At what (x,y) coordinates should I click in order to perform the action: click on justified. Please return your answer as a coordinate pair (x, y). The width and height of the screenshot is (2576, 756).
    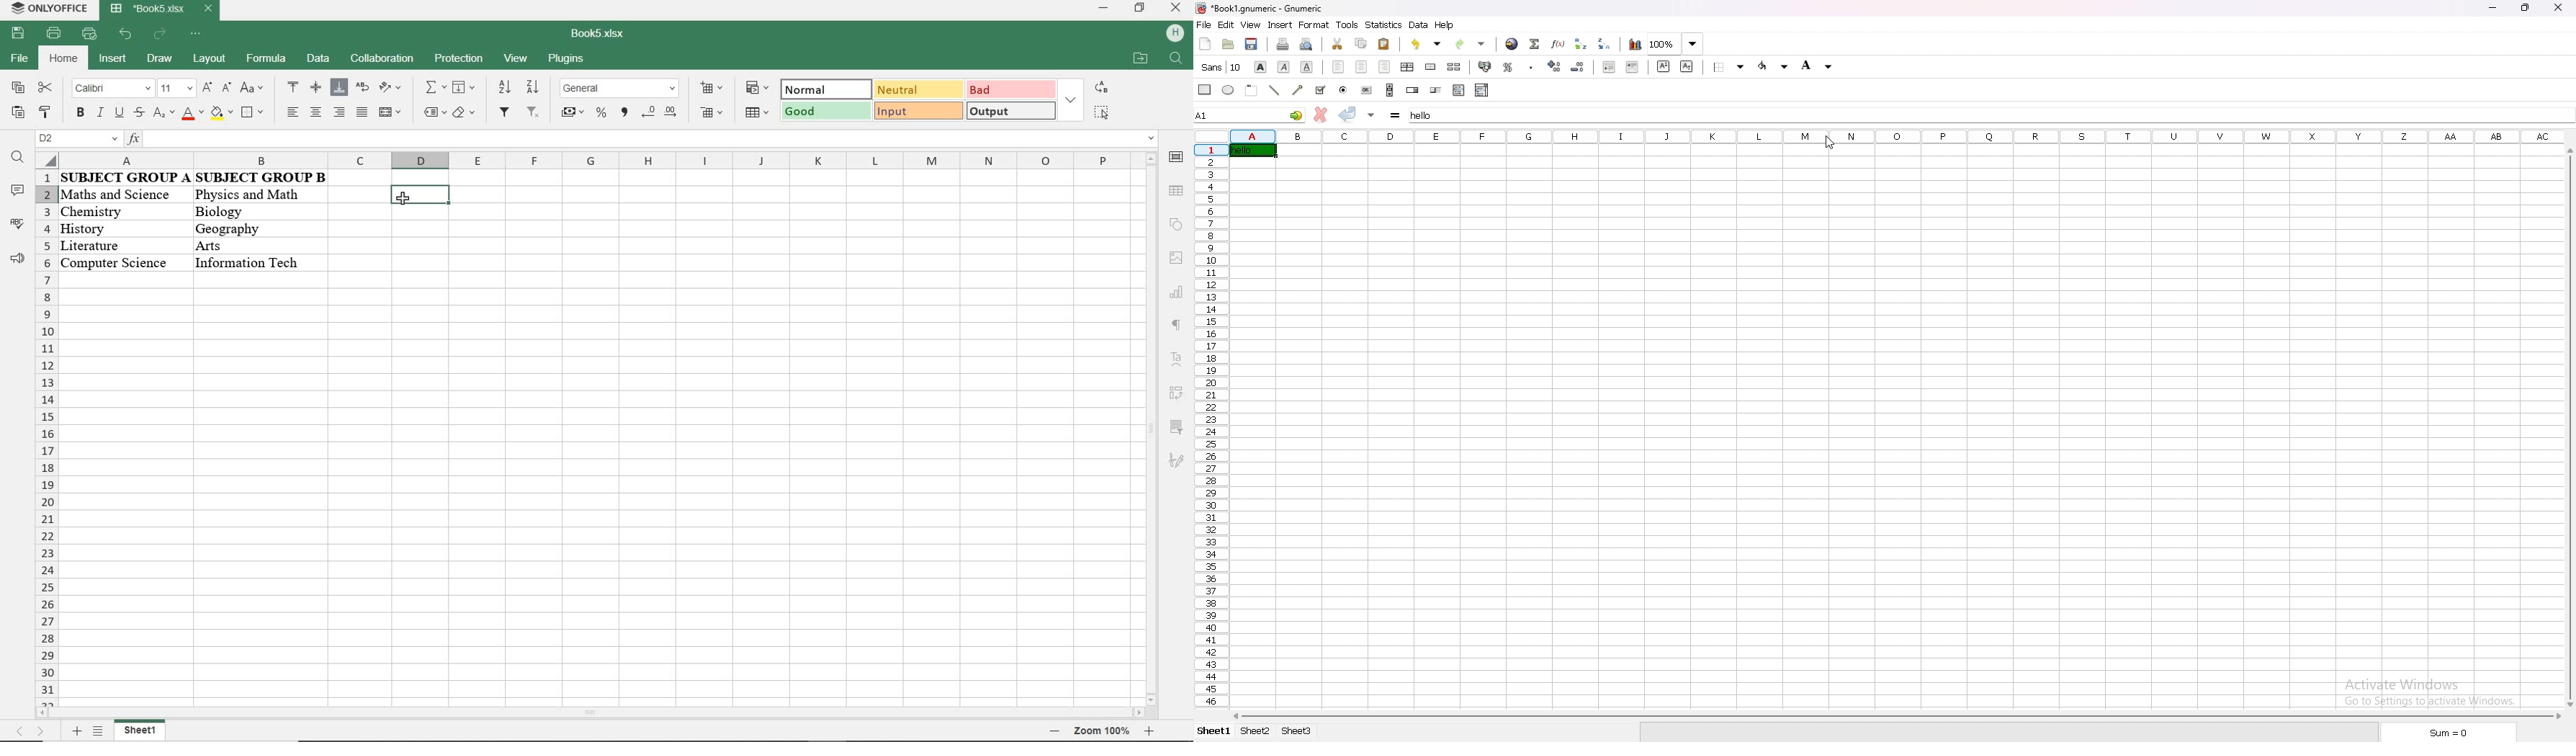
    Looking at the image, I should click on (361, 113).